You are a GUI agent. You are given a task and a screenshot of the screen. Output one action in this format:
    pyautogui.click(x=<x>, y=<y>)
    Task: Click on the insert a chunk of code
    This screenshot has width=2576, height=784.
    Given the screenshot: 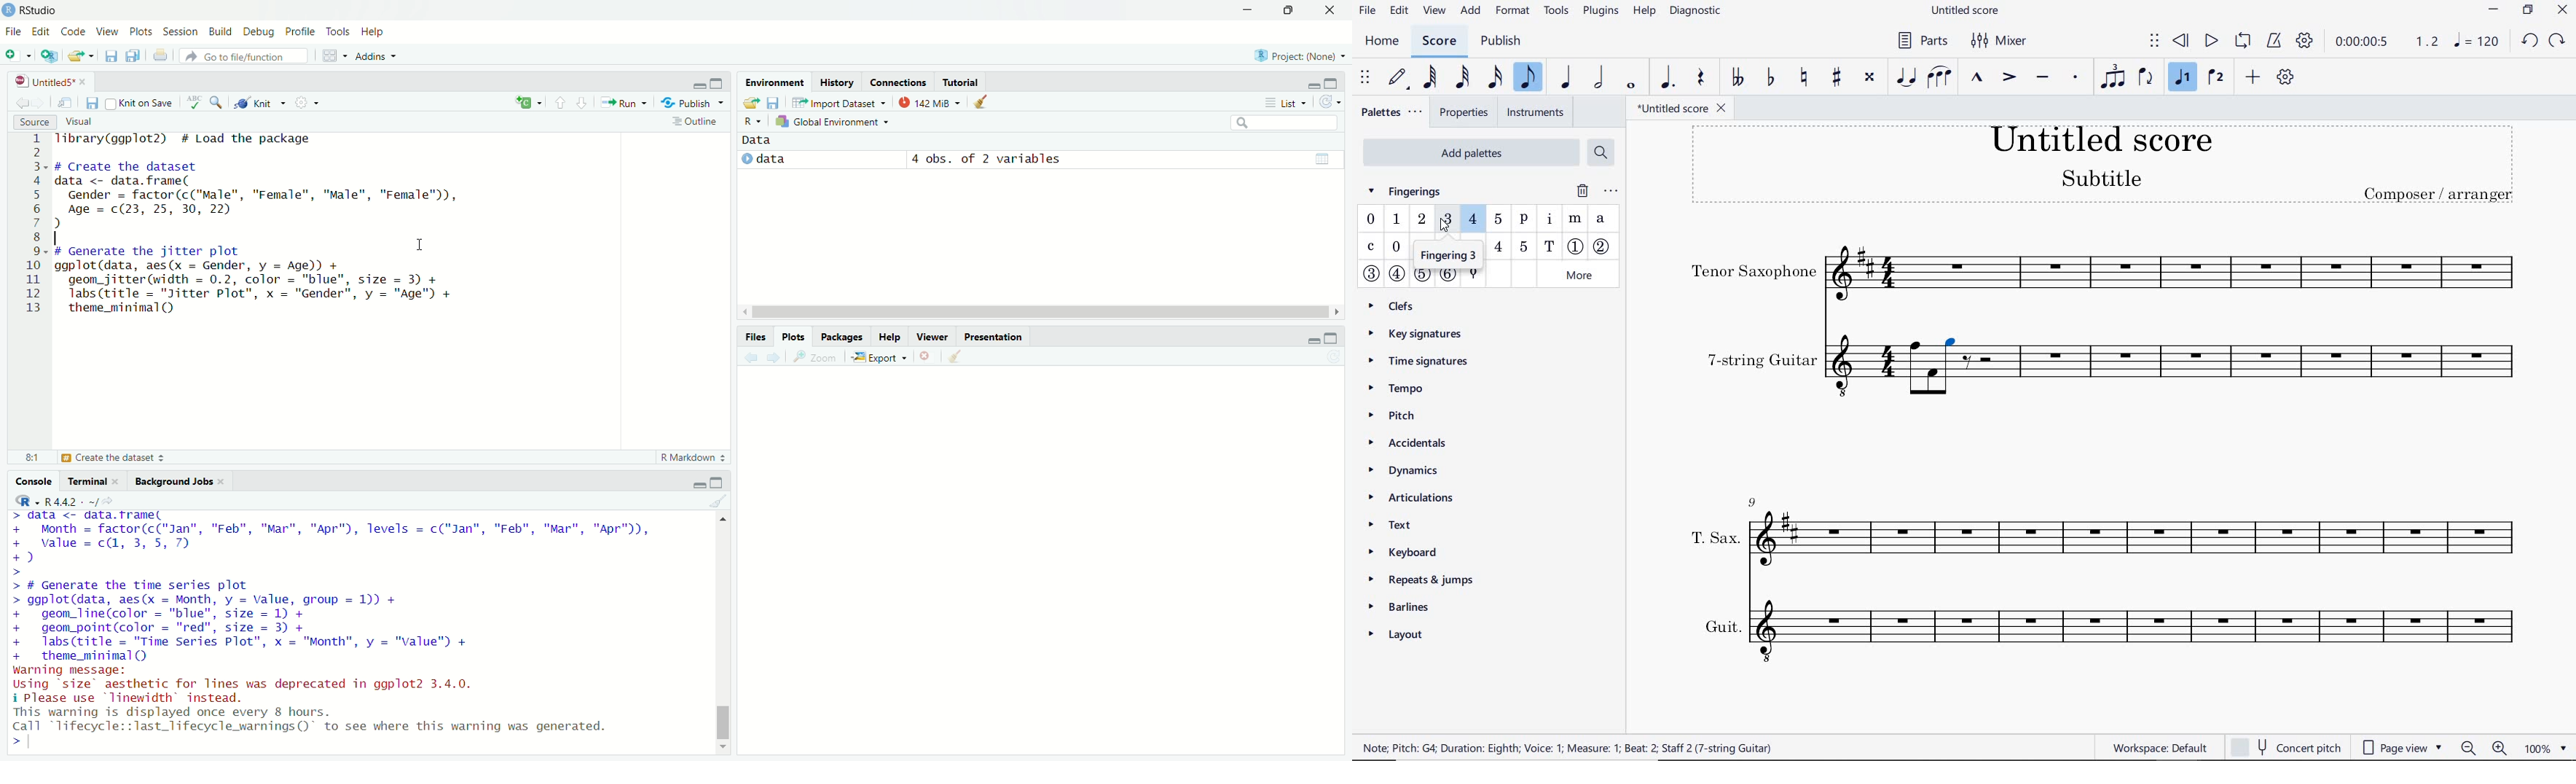 What is the action you would take?
    pyautogui.click(x=528, y=101)
    